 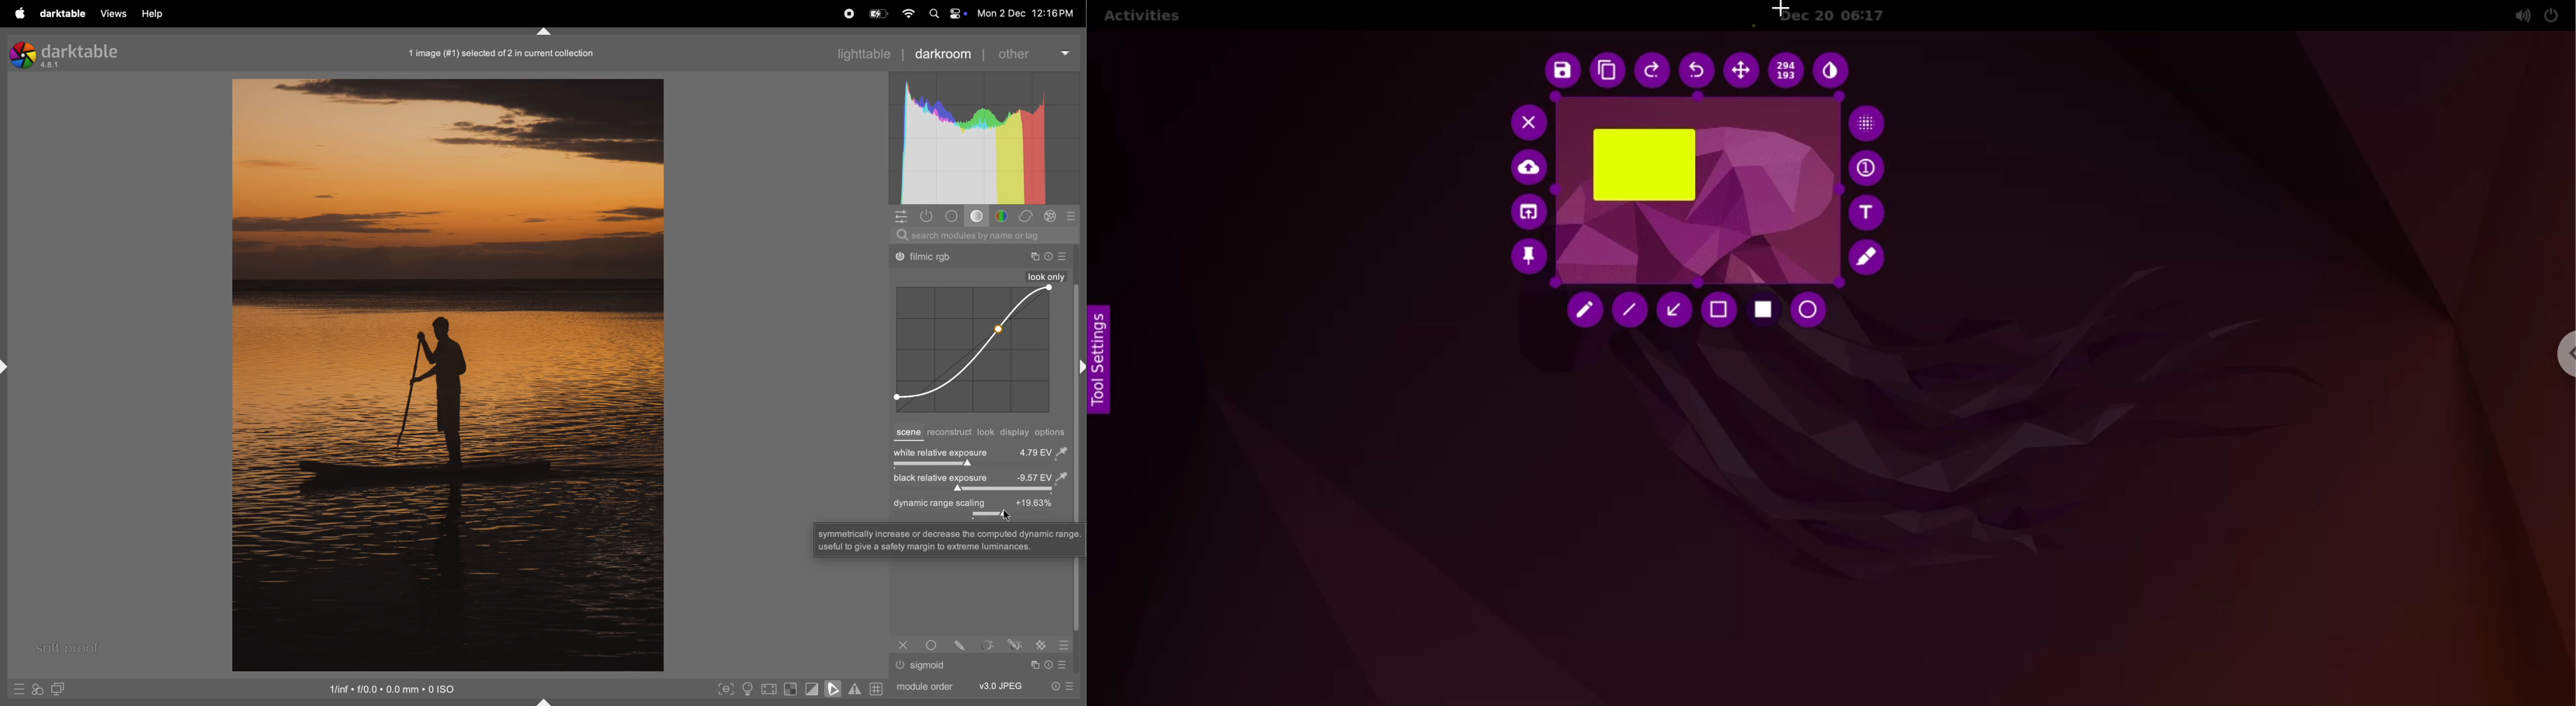 What do you see at coordinates (1001, 685) in the screenshot?
I see `v3 jpeg` at bounding box center [1001, 685].